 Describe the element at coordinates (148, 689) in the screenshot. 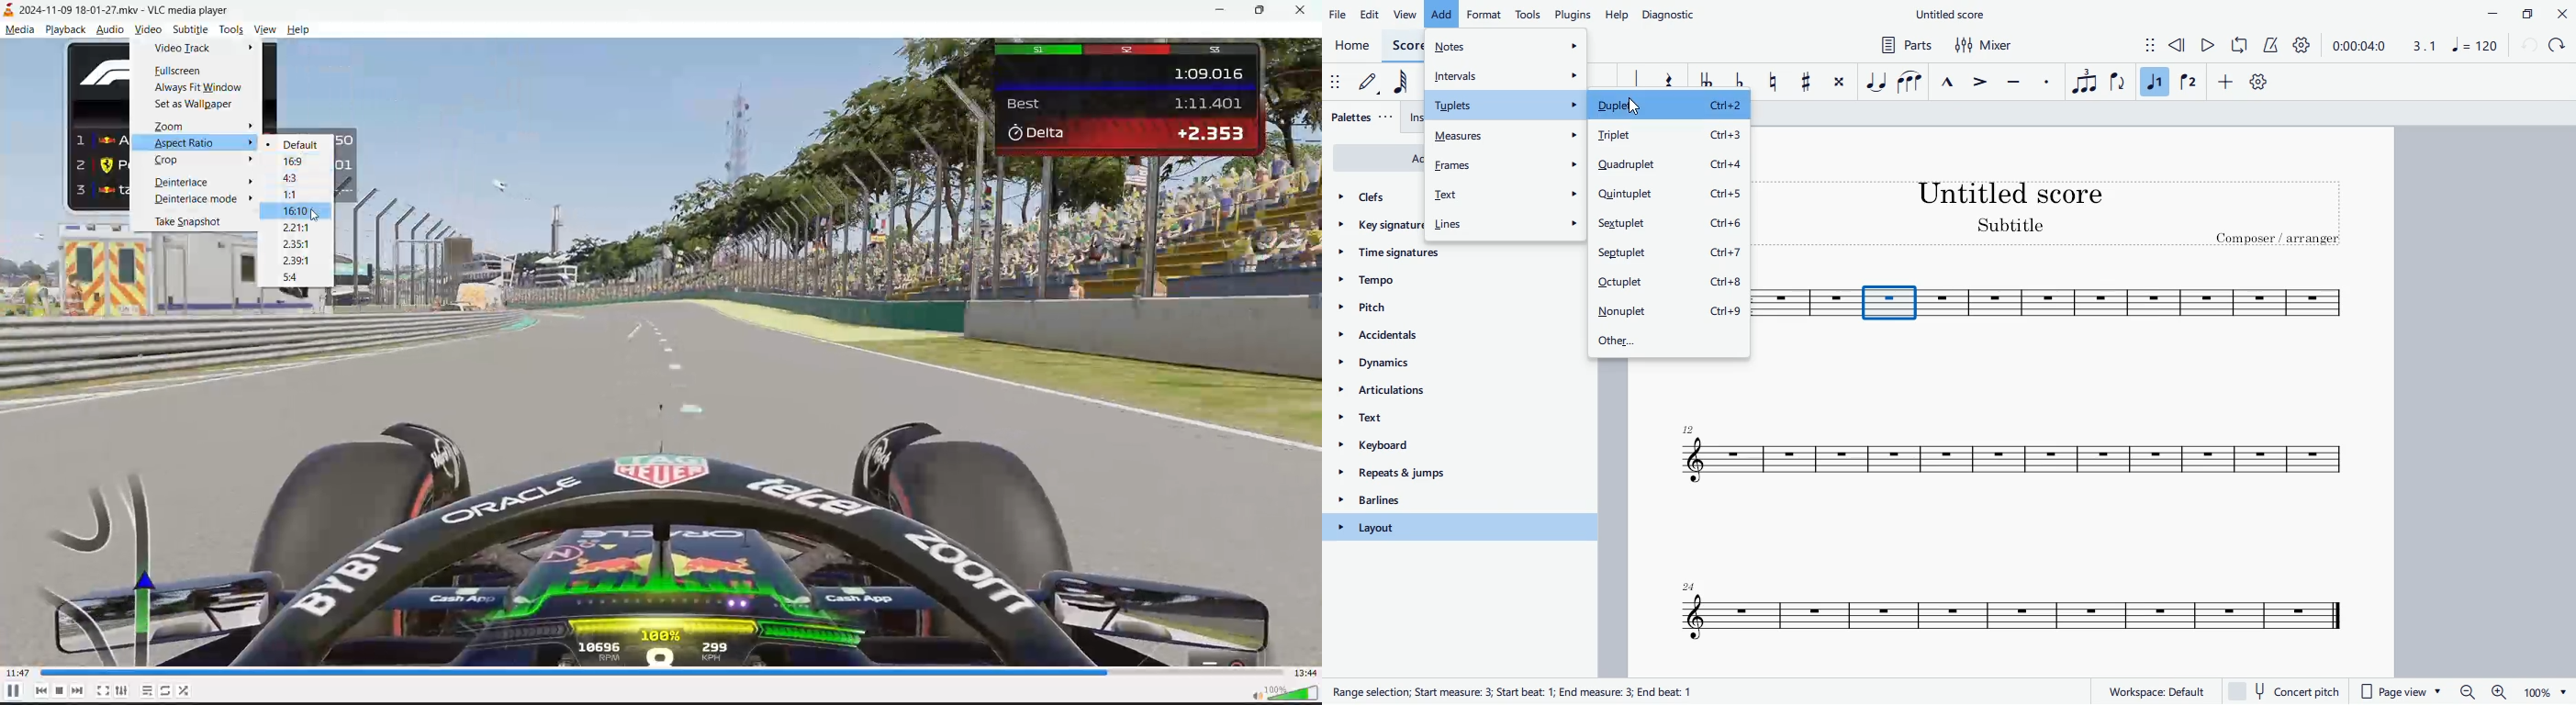

I see `playlists` at that location.